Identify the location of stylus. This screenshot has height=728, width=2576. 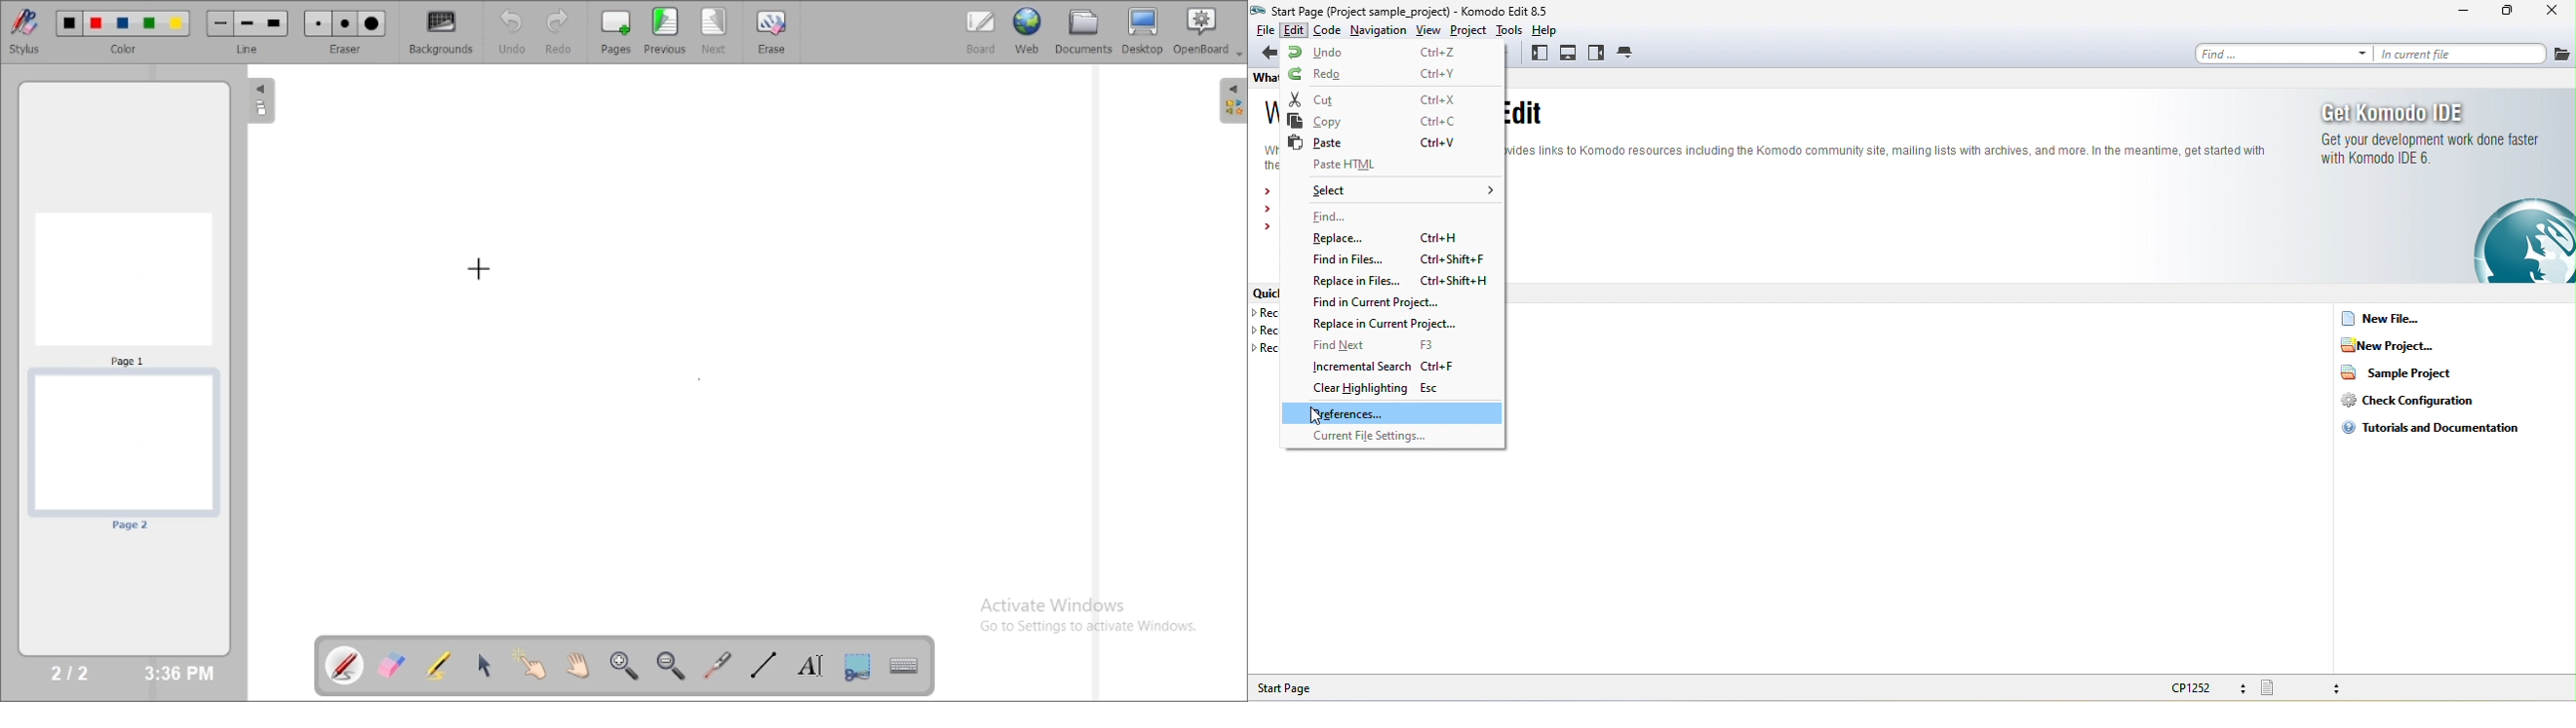
(24, 30).